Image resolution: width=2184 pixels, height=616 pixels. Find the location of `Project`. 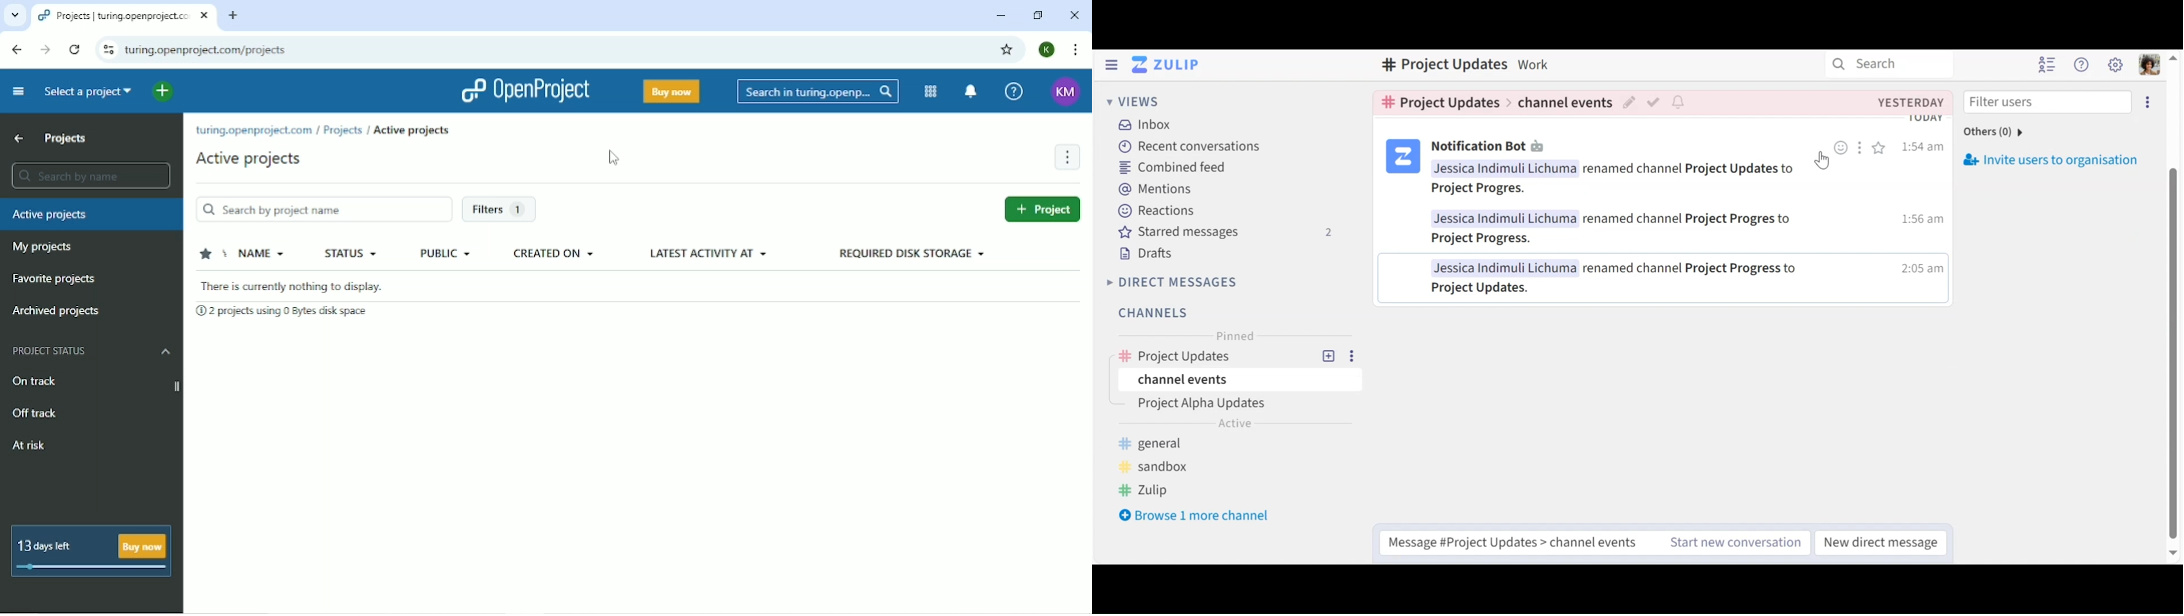

Project is located at coordinates (1042, 208).